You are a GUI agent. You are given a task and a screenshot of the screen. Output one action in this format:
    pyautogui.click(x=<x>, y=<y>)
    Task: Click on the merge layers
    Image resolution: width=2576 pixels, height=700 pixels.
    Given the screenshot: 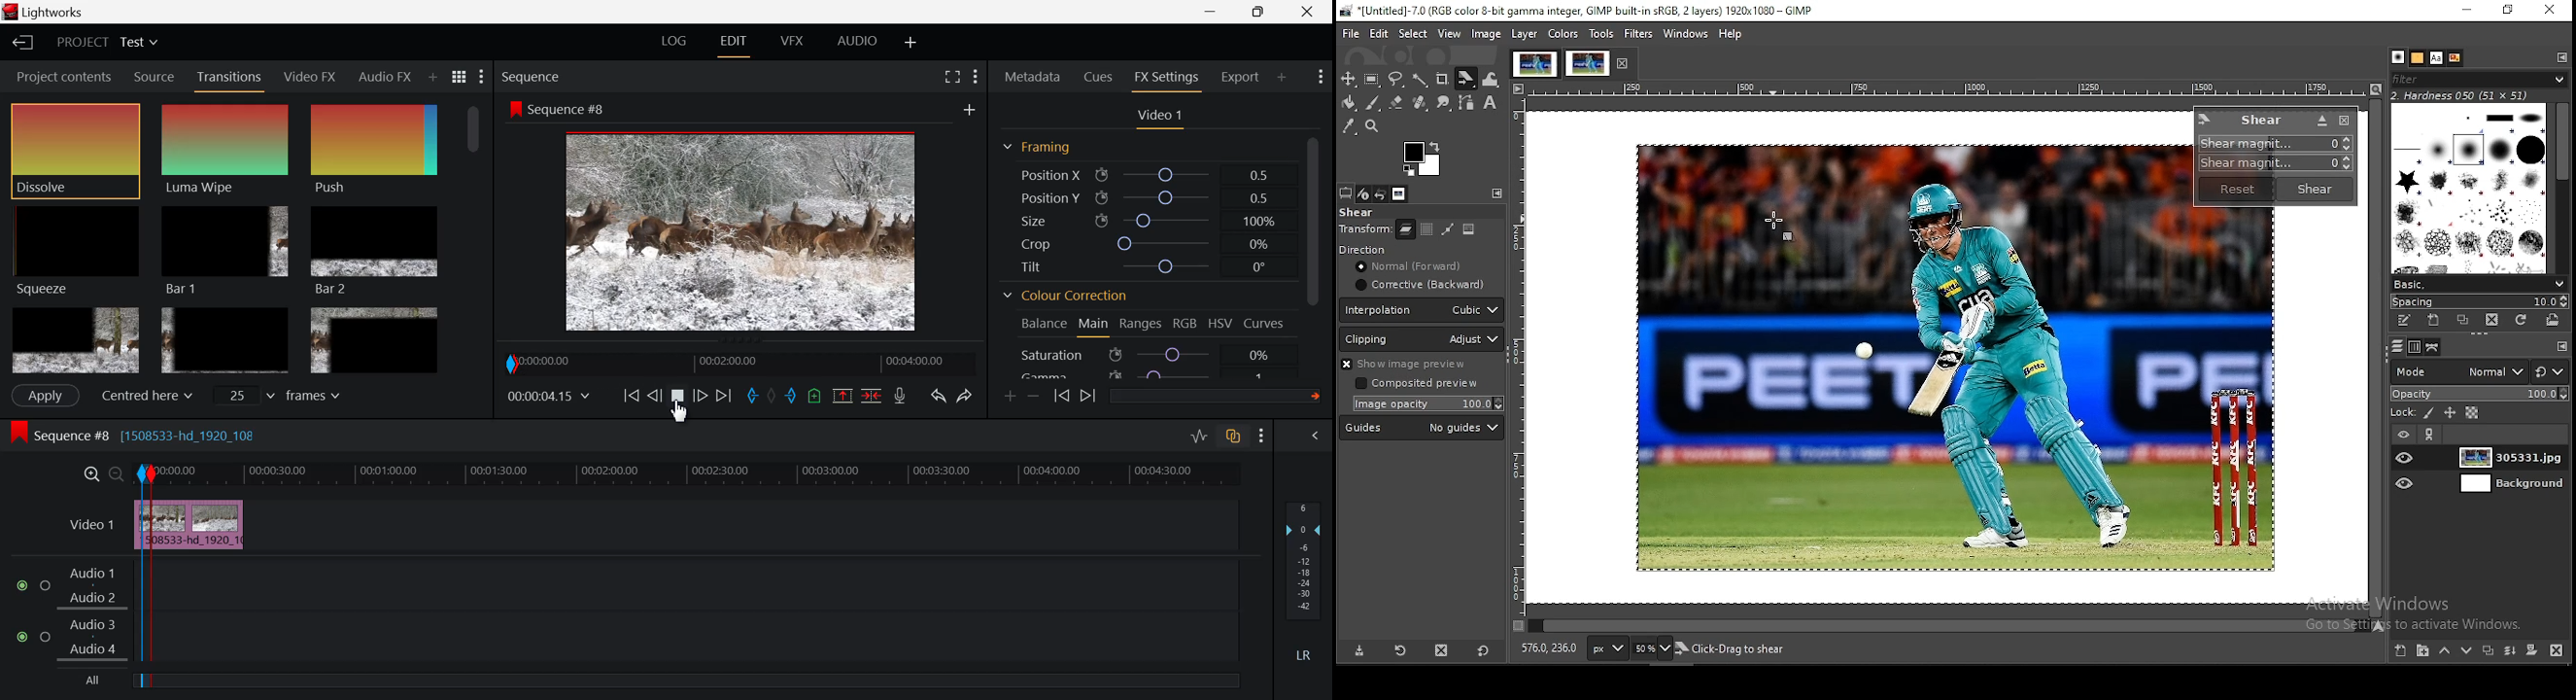 What is the action you would take?
    pyautogui.click(x=2509, y=651)
    